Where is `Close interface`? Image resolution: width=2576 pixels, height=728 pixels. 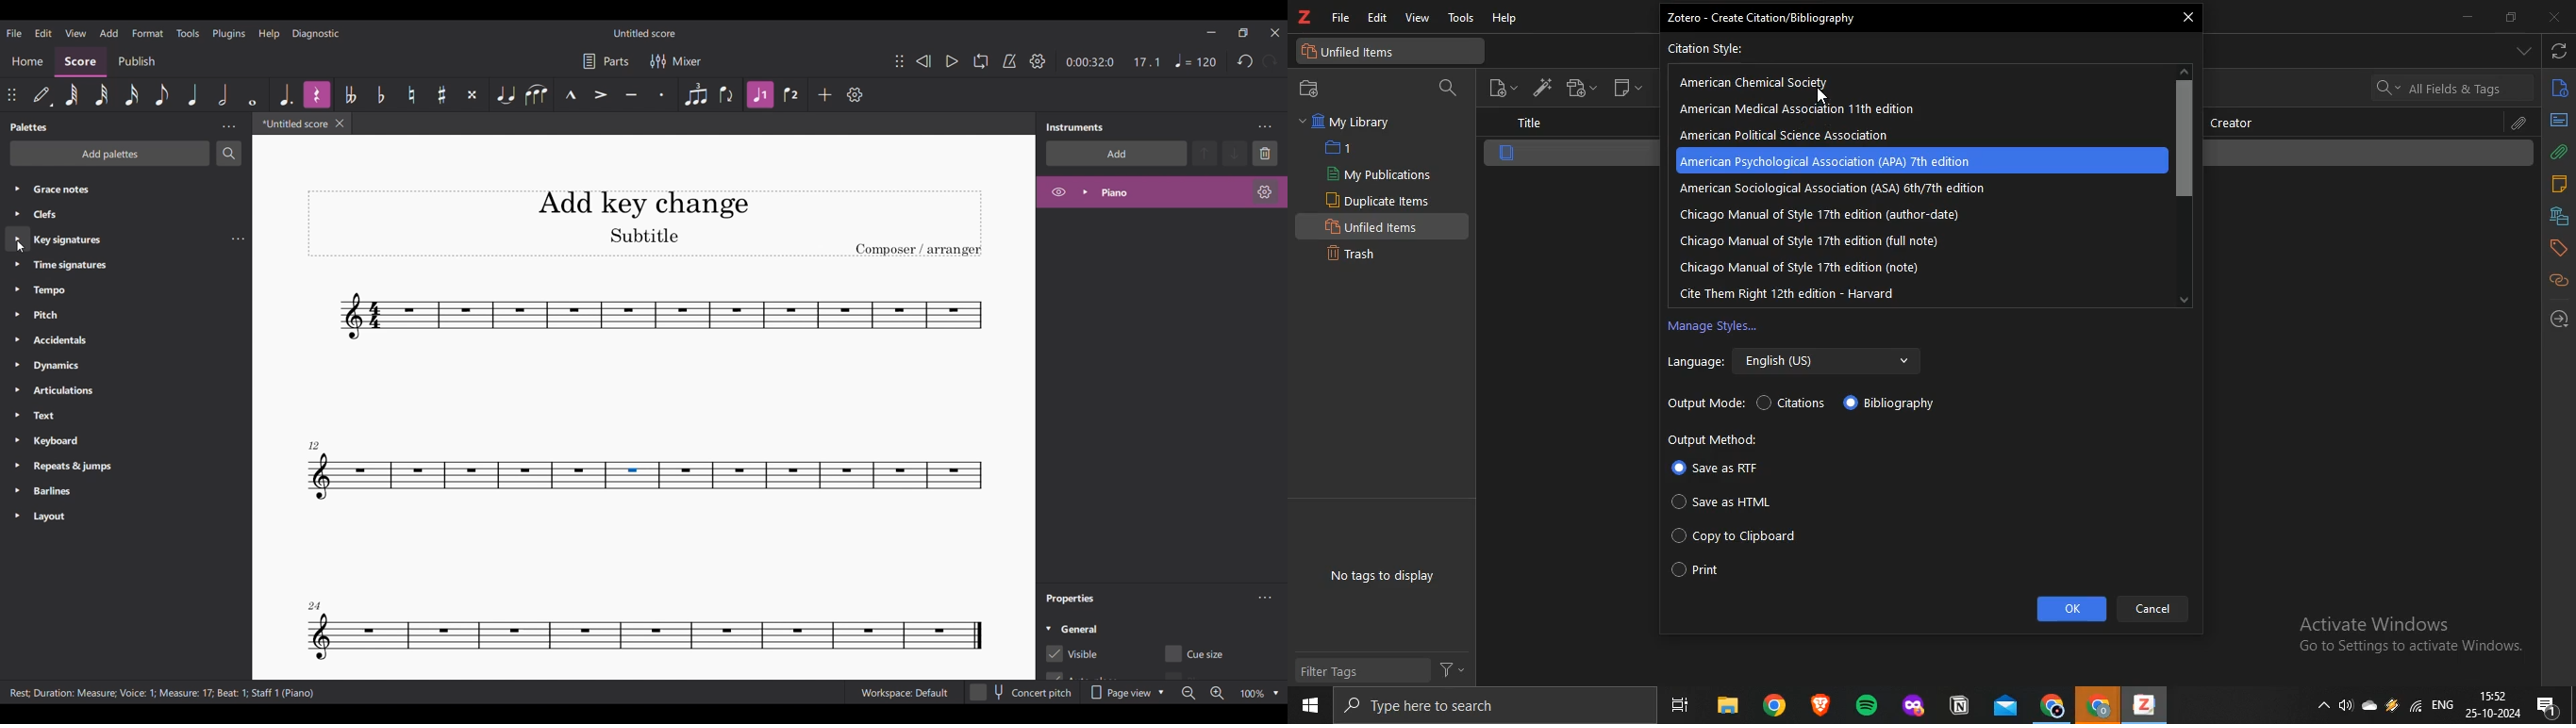 Close interface is located at coordinates (1275, 33).